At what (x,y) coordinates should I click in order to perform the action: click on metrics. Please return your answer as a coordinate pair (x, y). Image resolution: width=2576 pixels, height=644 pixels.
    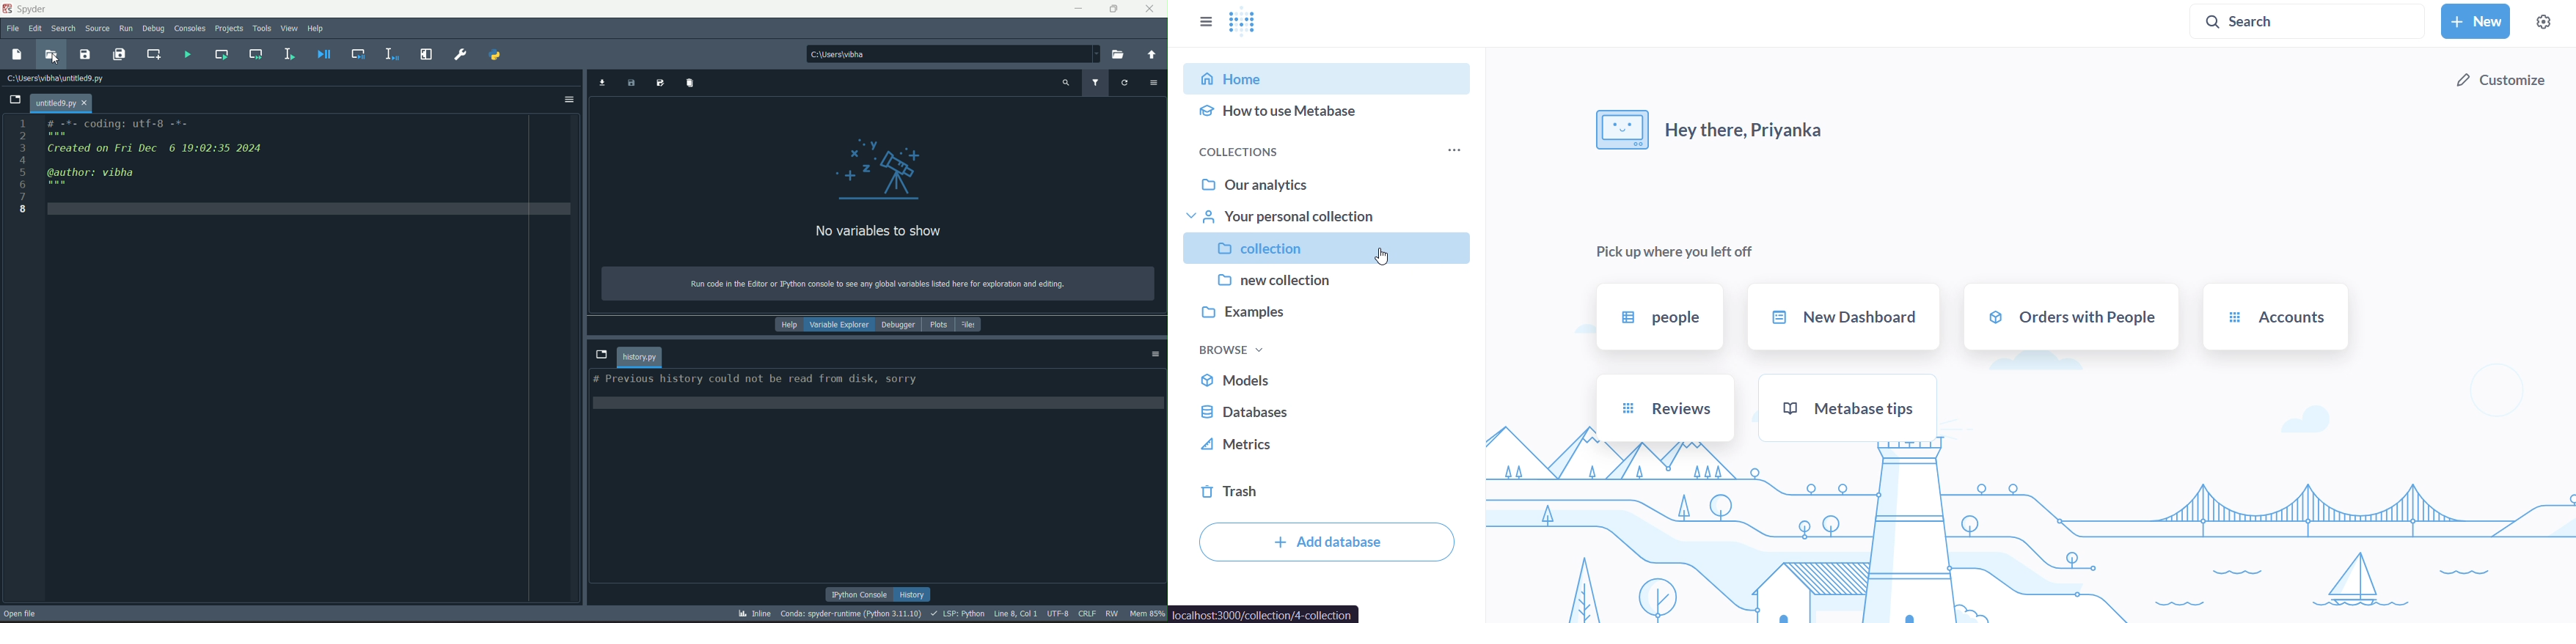
    Looking at the image, I should click on (1329, 449).